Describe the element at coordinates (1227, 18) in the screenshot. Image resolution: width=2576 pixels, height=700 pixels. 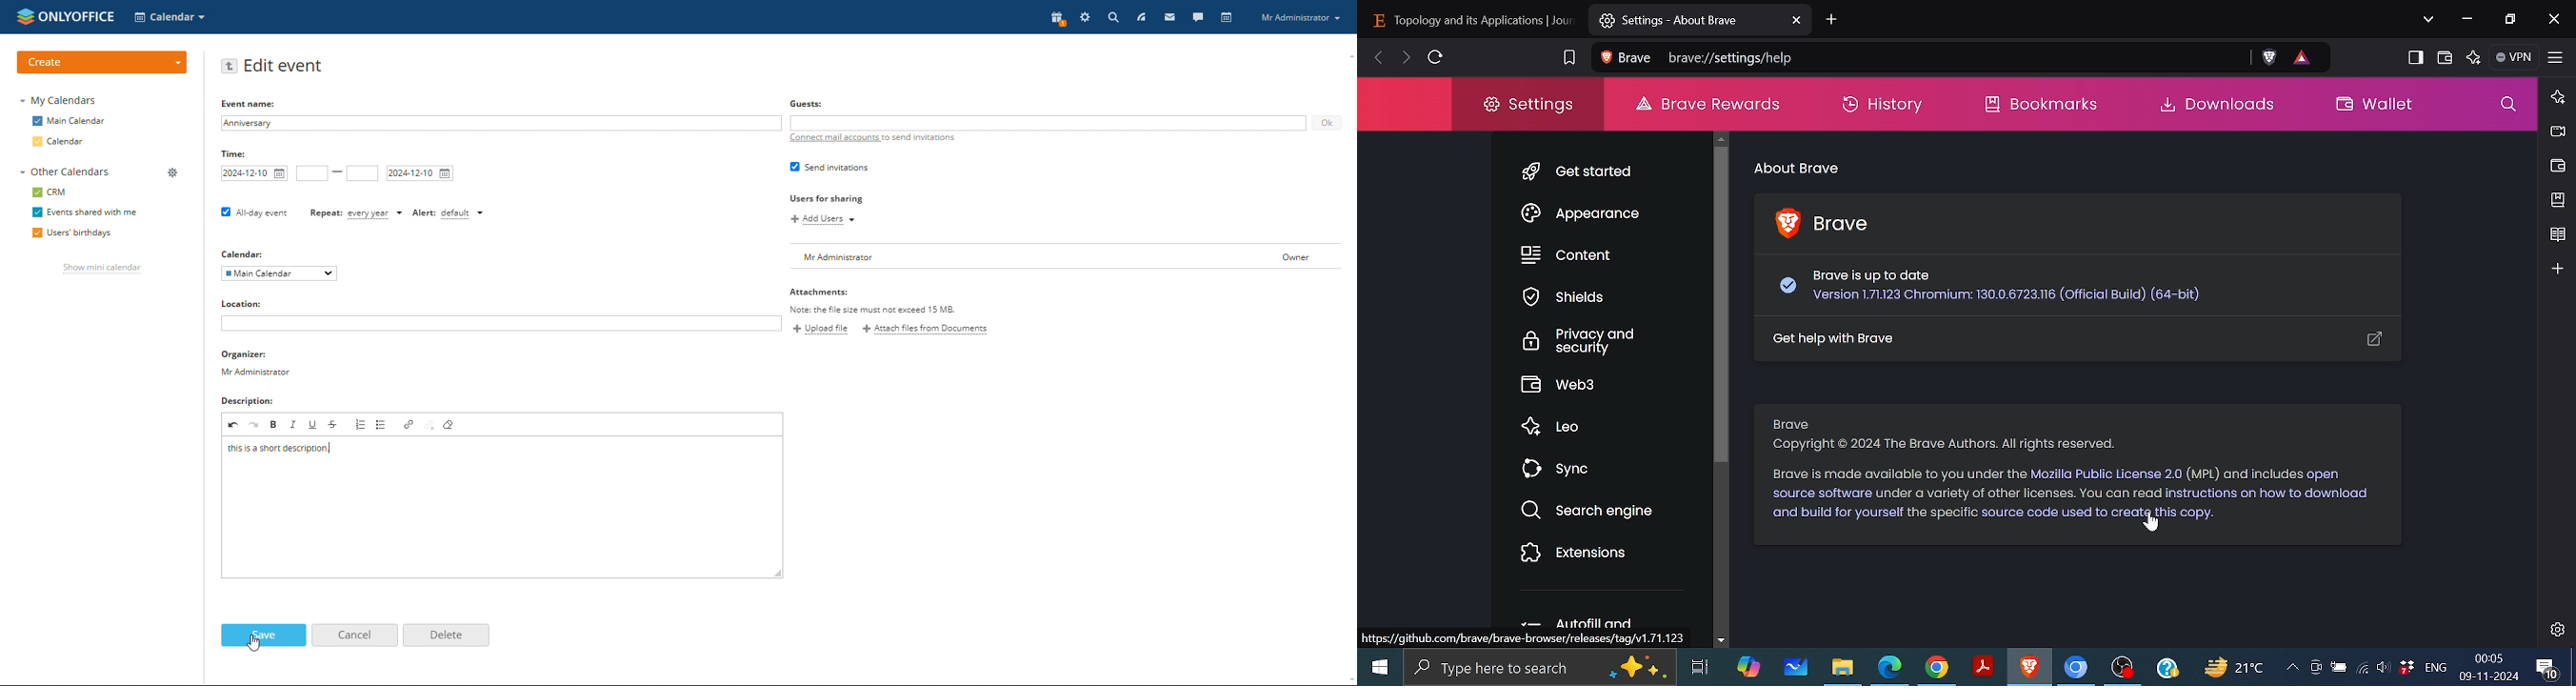
I see `calendar` at that location.